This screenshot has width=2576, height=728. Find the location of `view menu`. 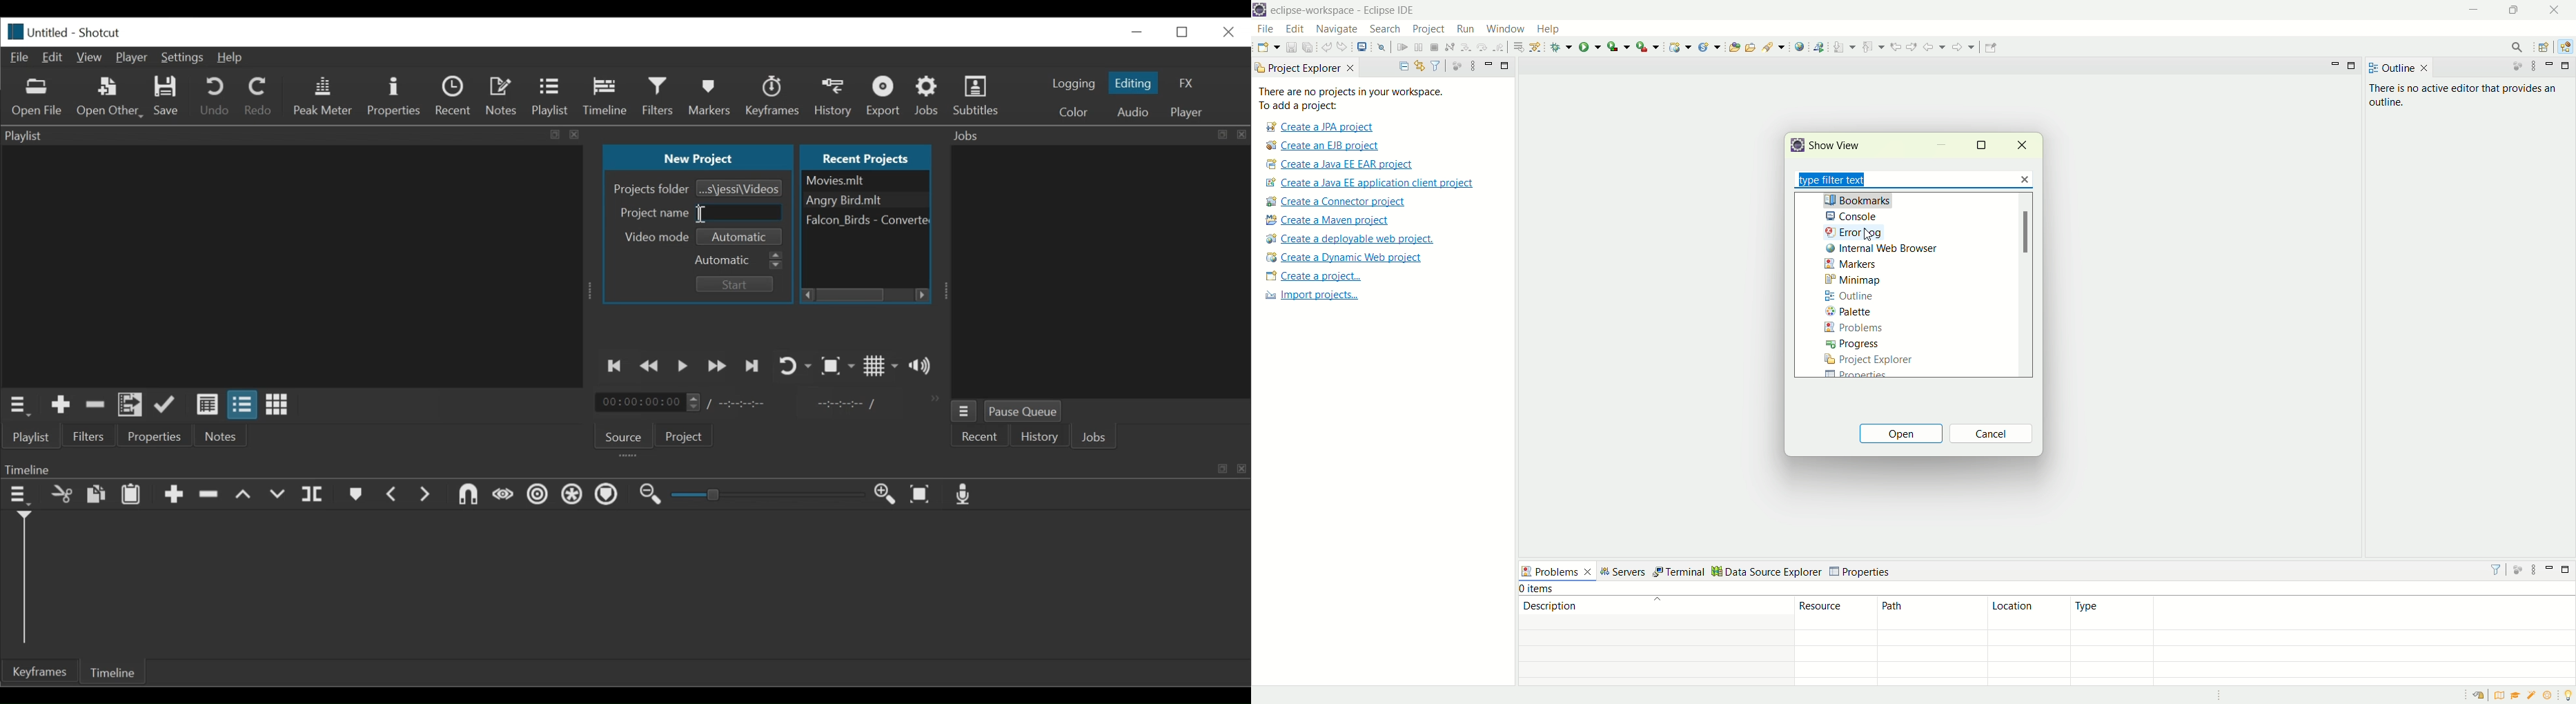

view menu is located at coordinates (2536, 570).